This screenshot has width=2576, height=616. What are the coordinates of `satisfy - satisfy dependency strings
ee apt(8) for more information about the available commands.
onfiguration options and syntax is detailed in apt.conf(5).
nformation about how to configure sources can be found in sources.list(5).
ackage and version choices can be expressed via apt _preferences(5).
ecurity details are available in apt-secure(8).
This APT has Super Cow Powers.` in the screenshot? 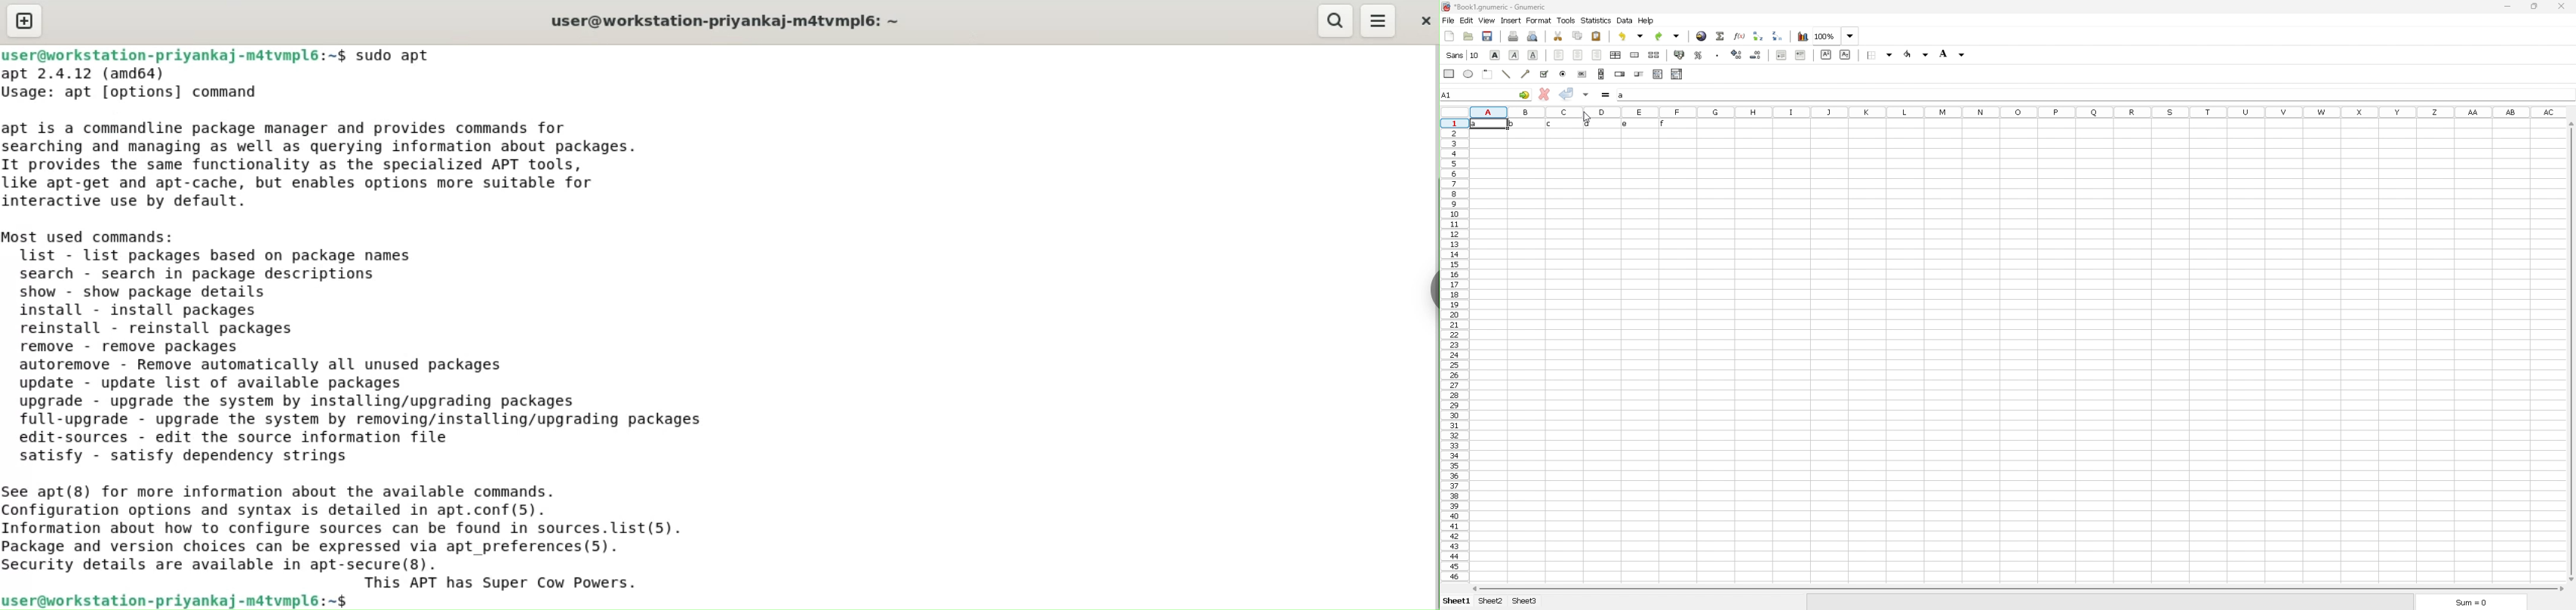 It's located at (357, 516).